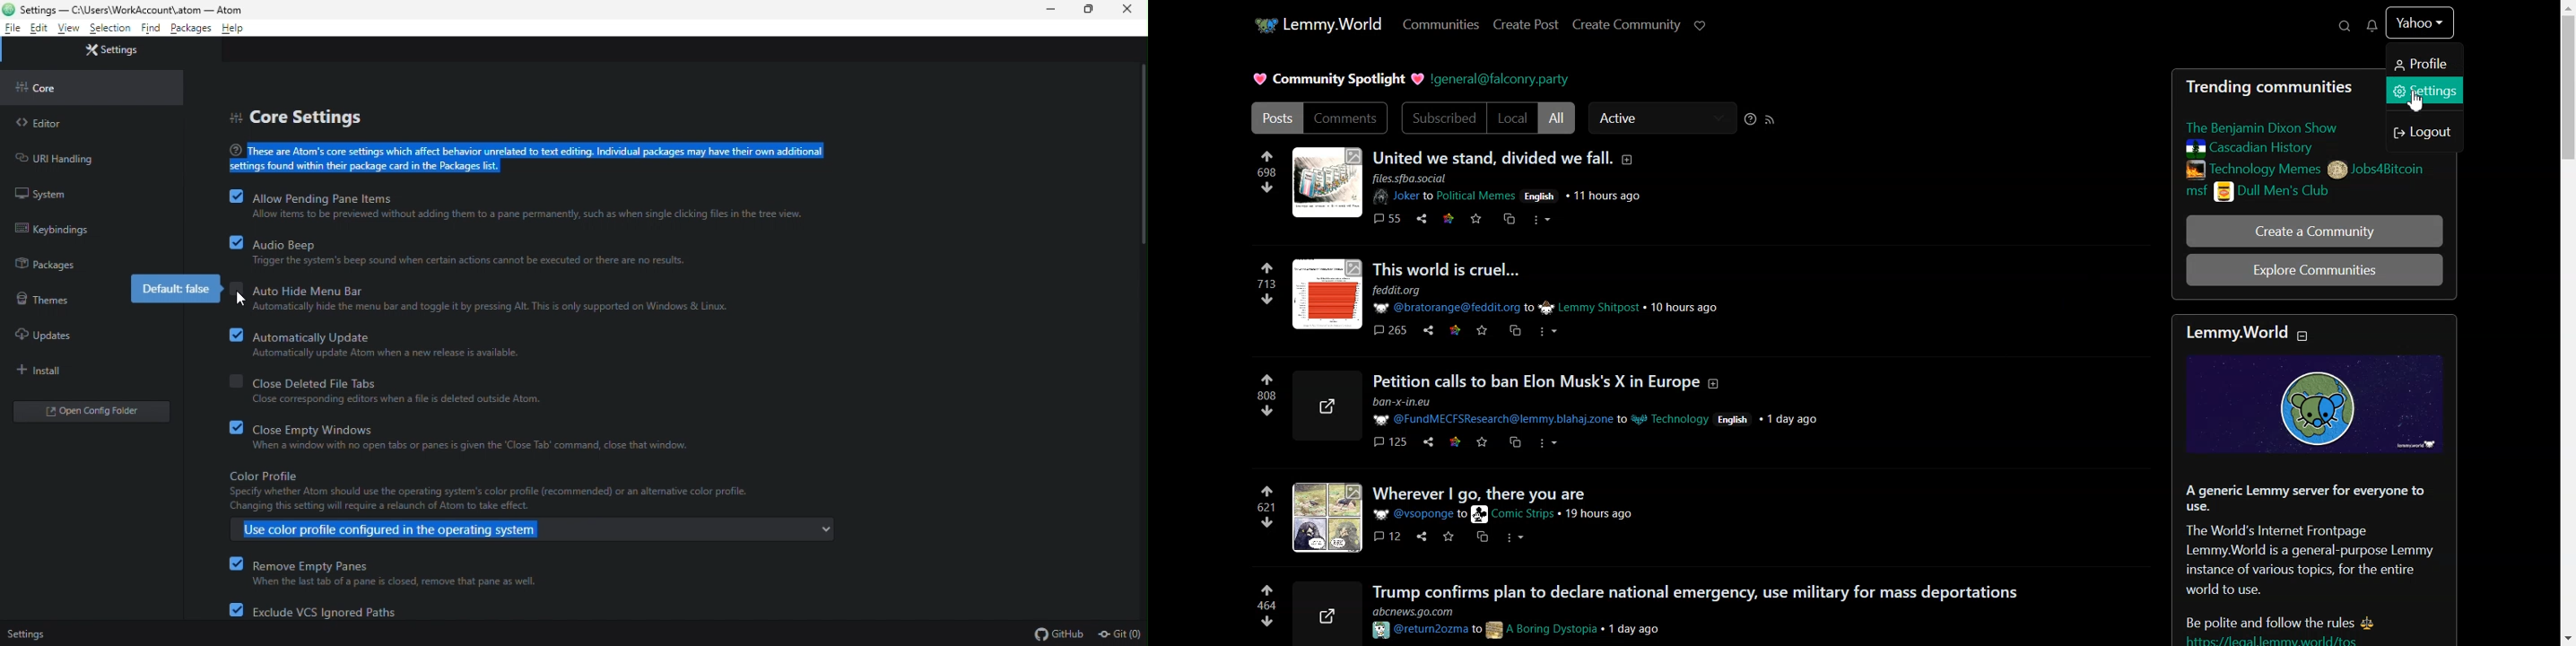 Image resolution: width=2576 pixels, height=672 pixels. I want to click on Create A community, so click(2313, 231).